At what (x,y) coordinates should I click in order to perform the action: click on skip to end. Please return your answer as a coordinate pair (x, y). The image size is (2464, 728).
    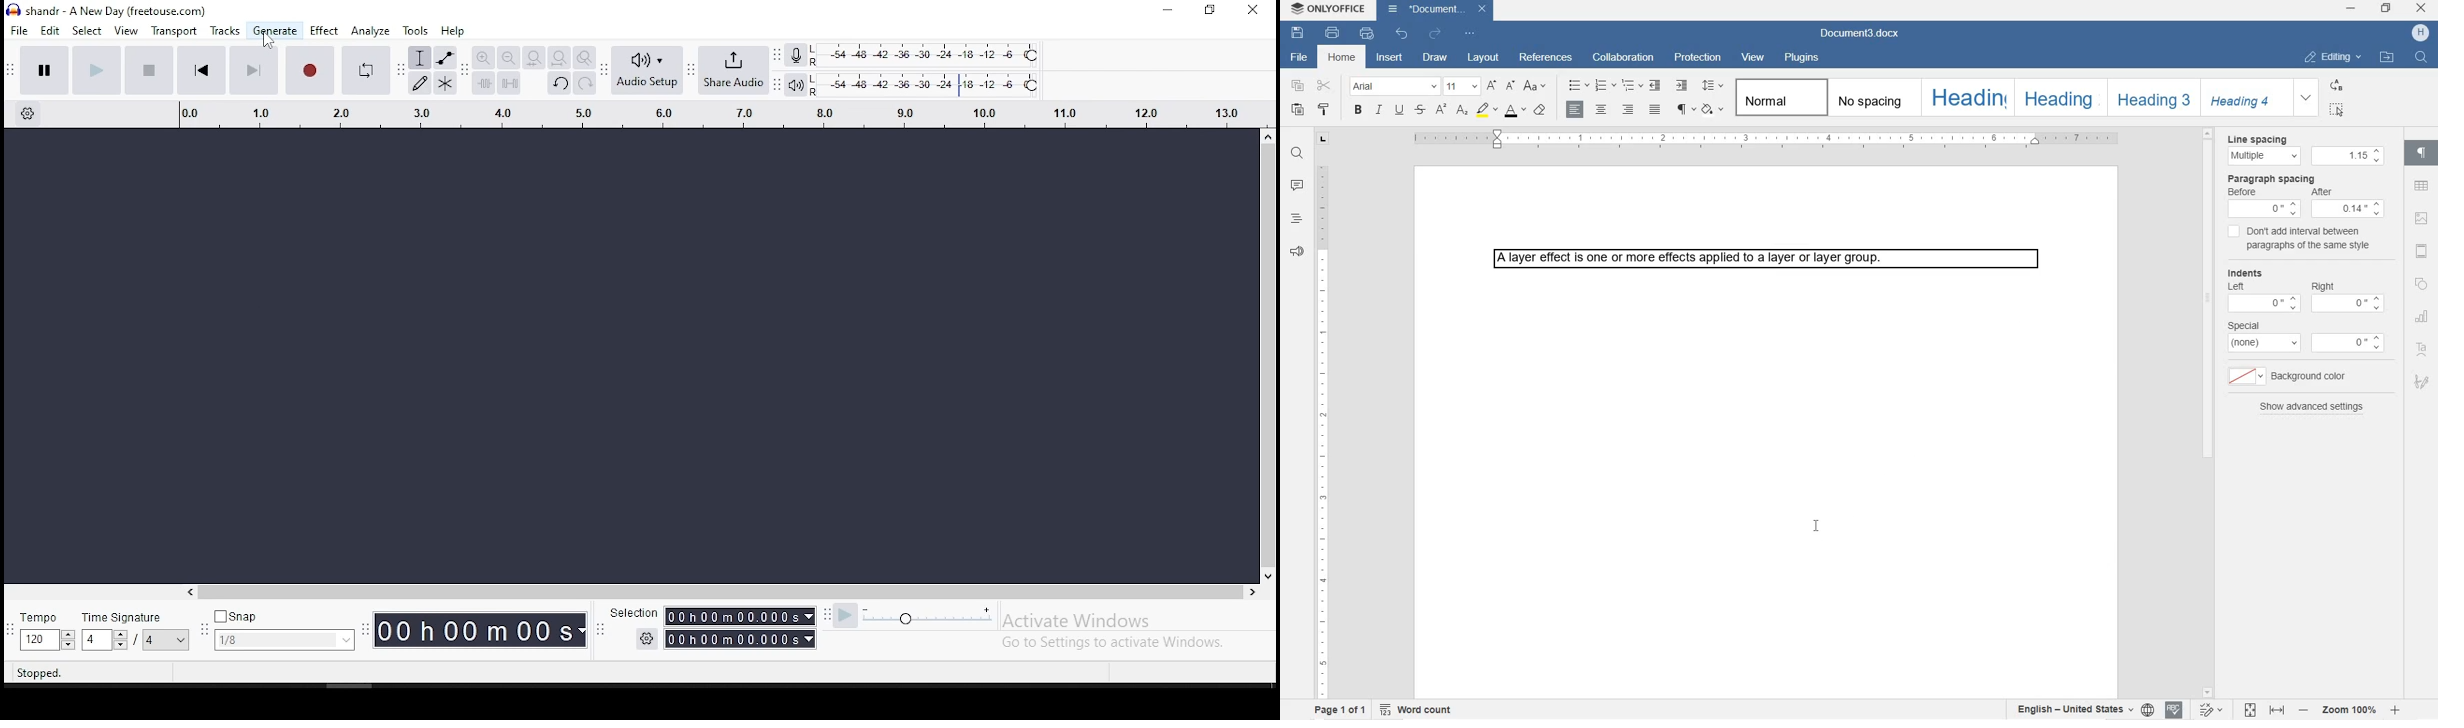
    Looking at the image, I should click on (254, 70).